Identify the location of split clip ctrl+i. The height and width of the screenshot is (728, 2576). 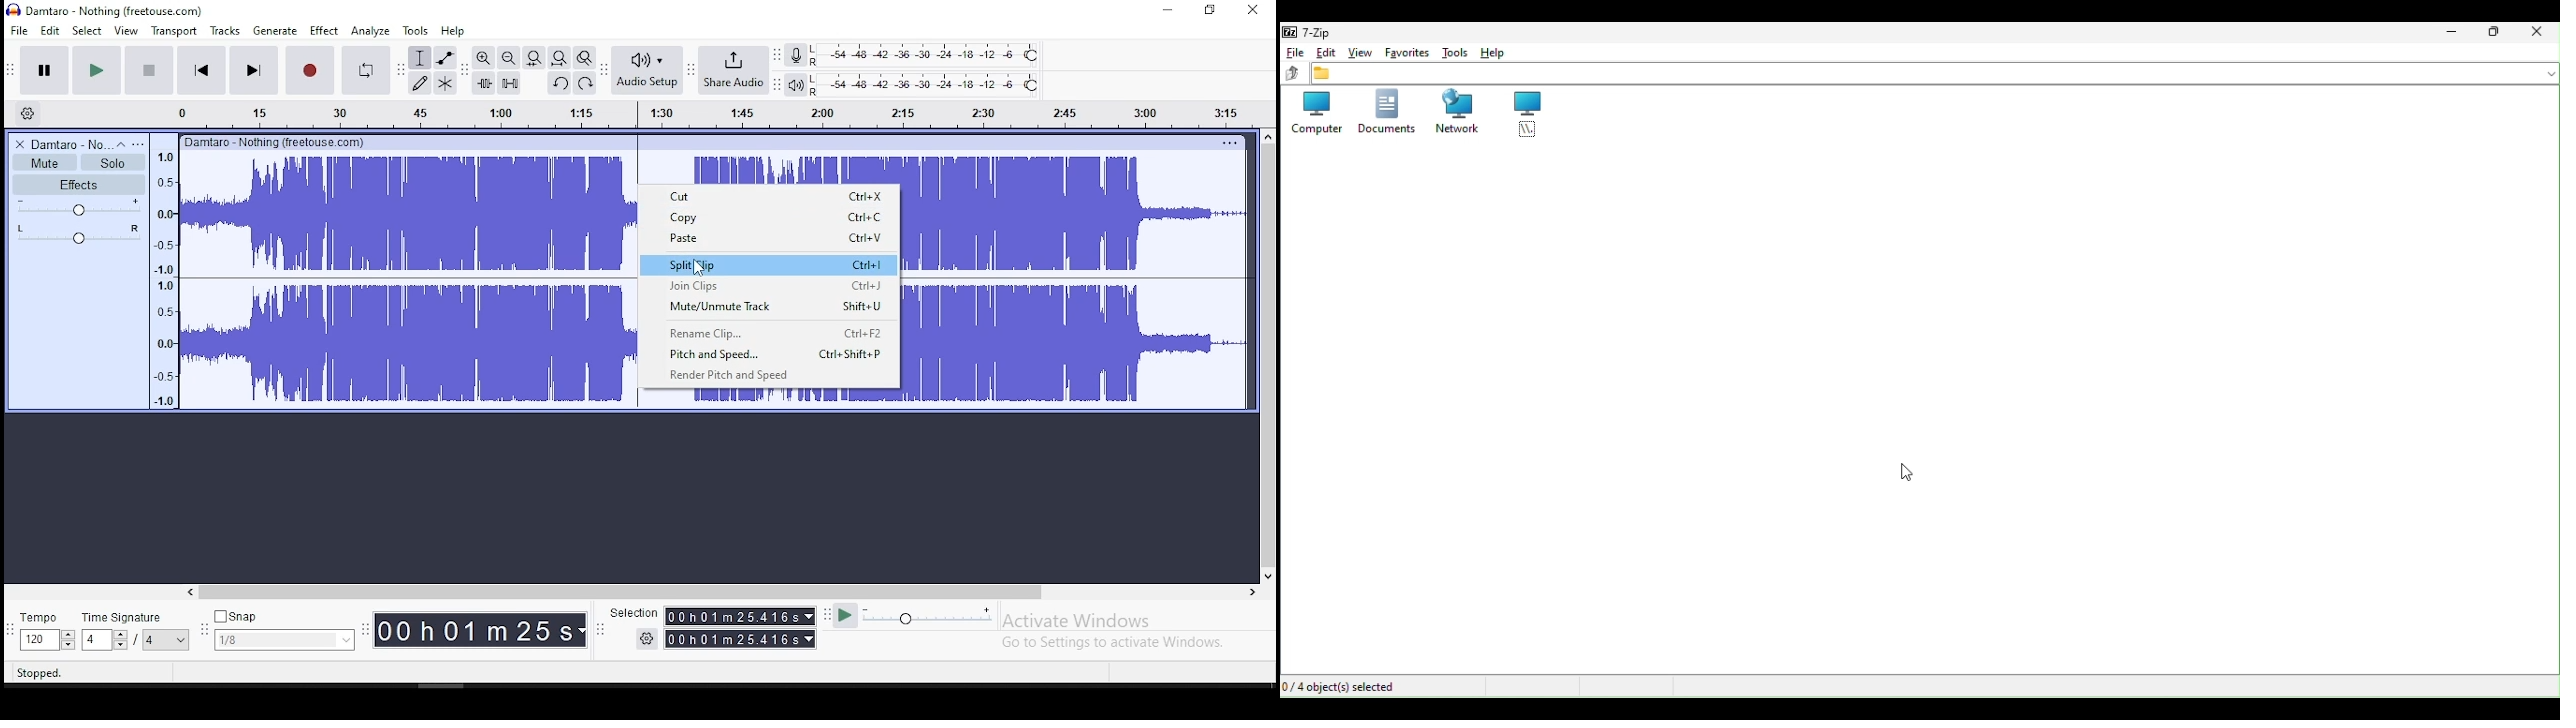
(772, 265).